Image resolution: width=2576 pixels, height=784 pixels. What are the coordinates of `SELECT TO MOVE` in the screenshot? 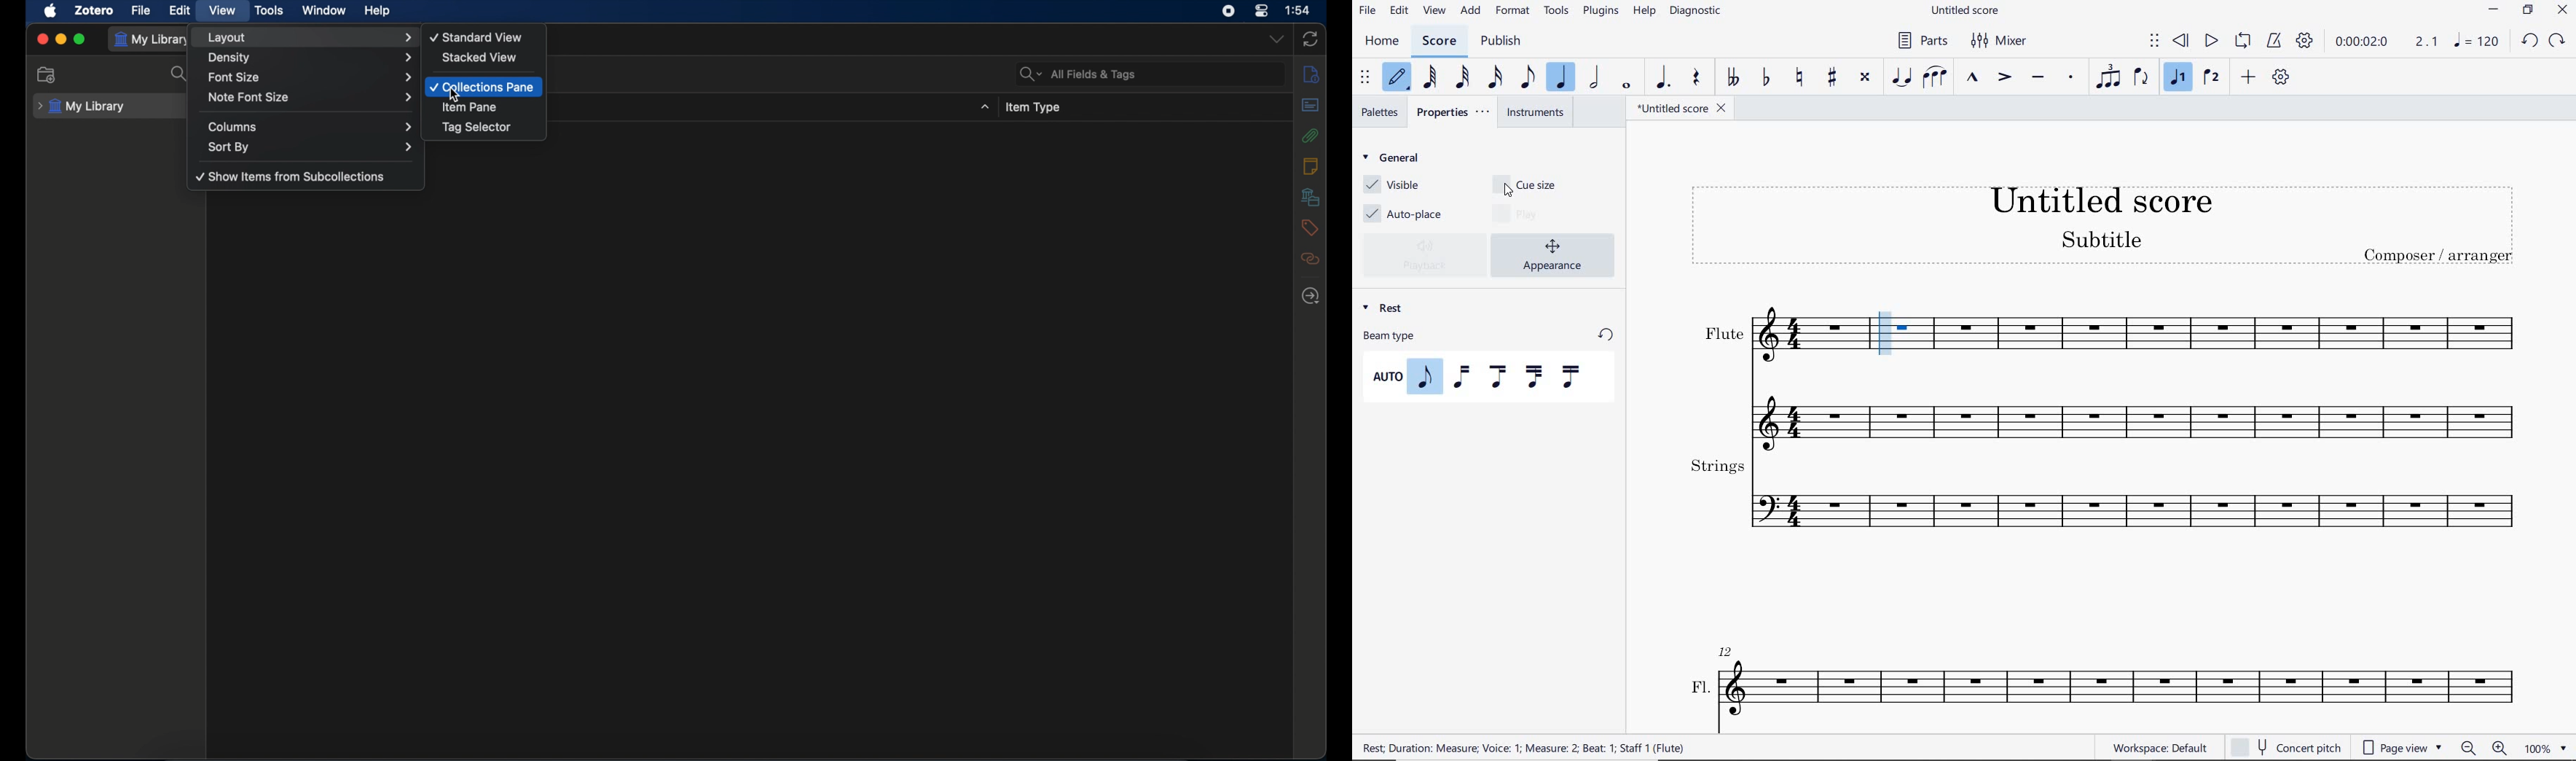 It's located at (2154, 42).